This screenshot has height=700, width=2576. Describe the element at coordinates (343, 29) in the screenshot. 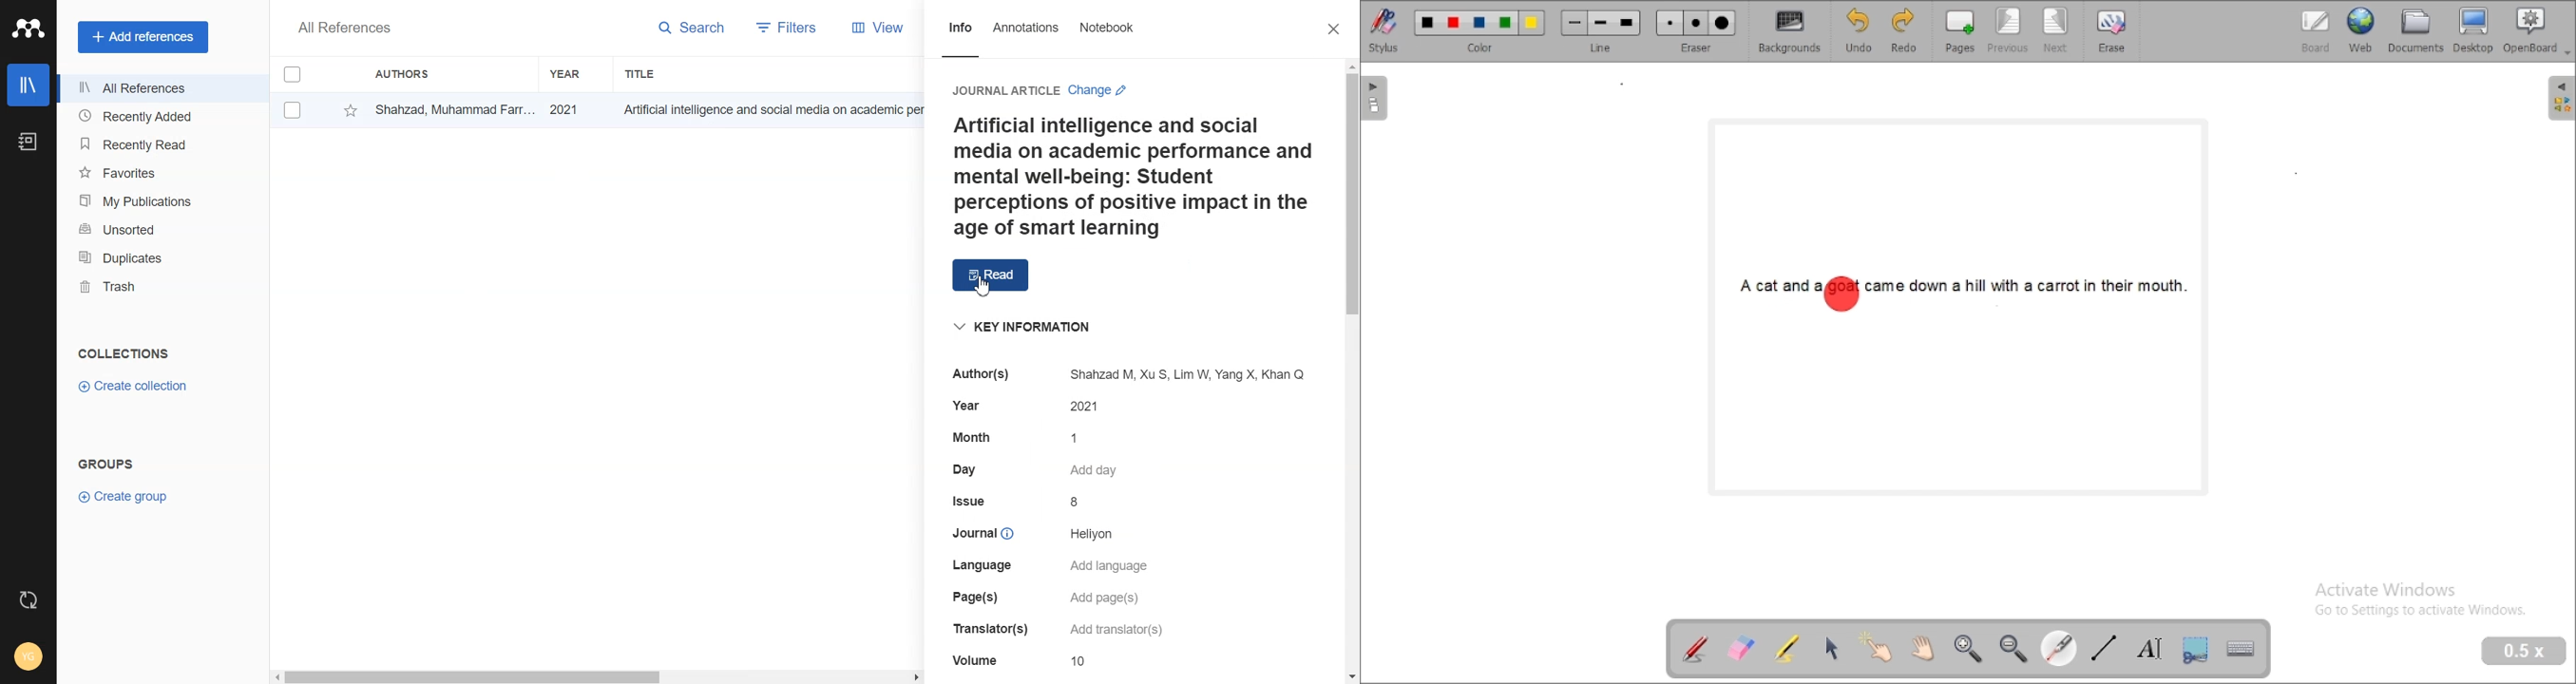

I see `Text` at that location.